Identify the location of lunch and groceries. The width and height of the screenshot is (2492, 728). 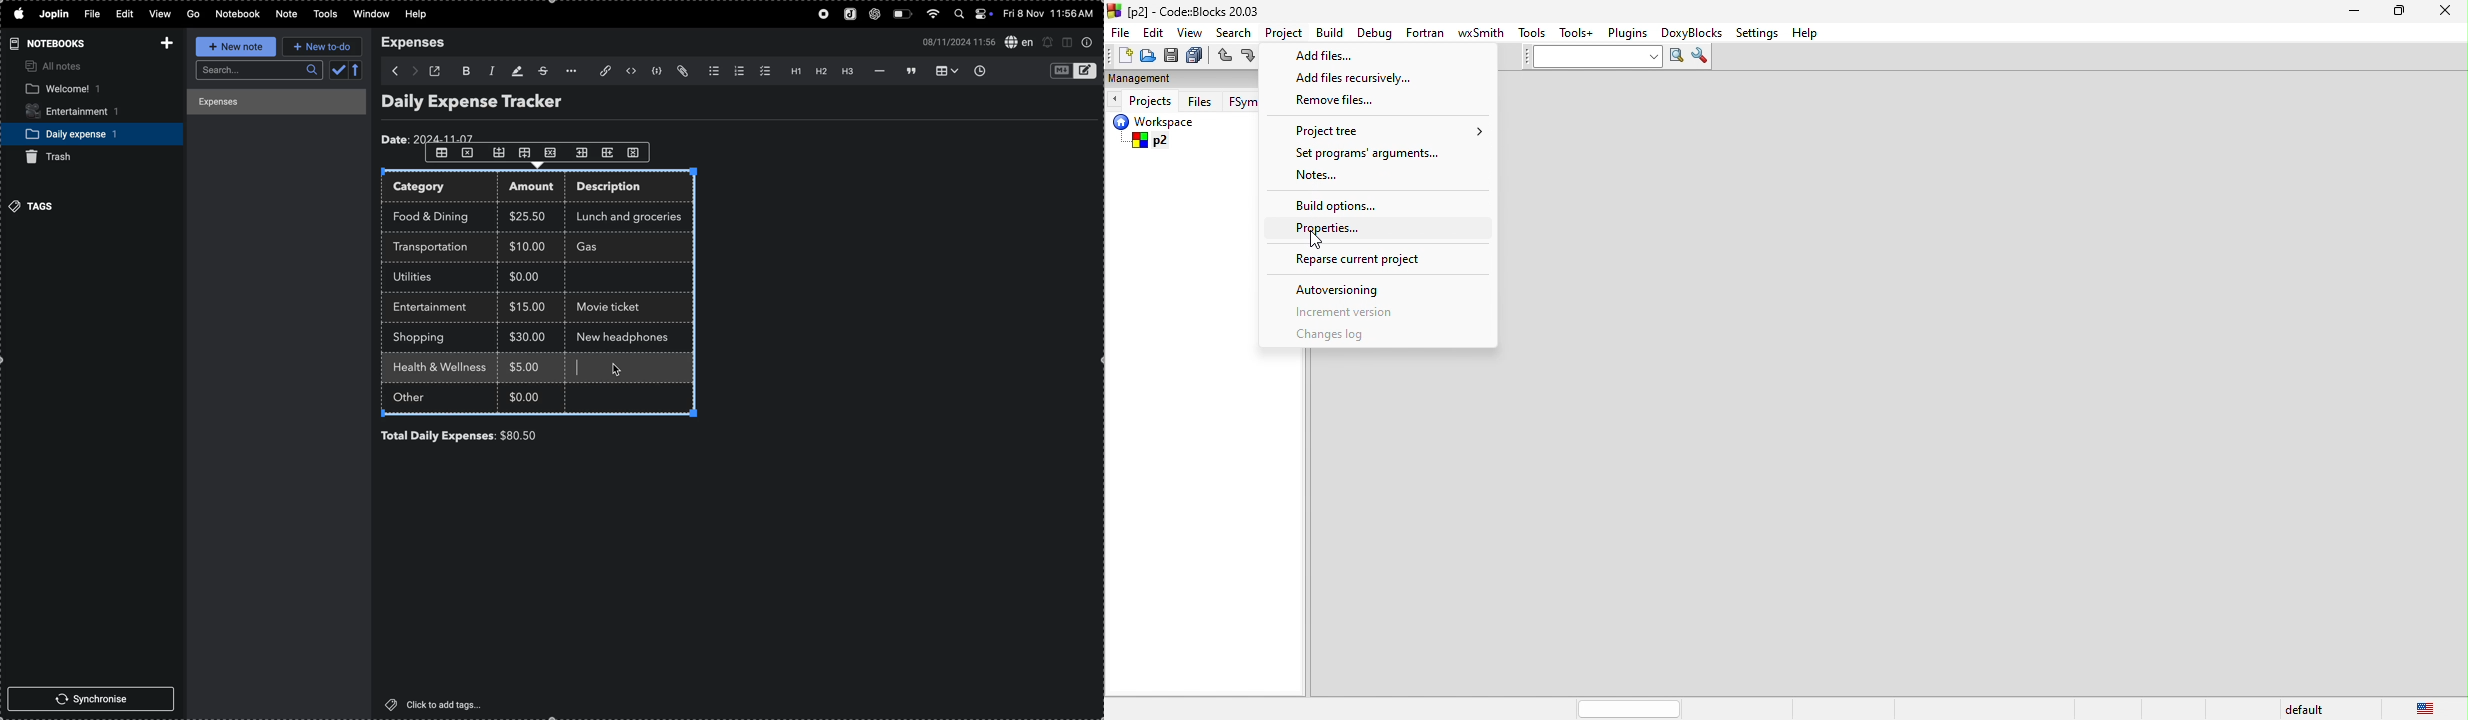
(635, 215).